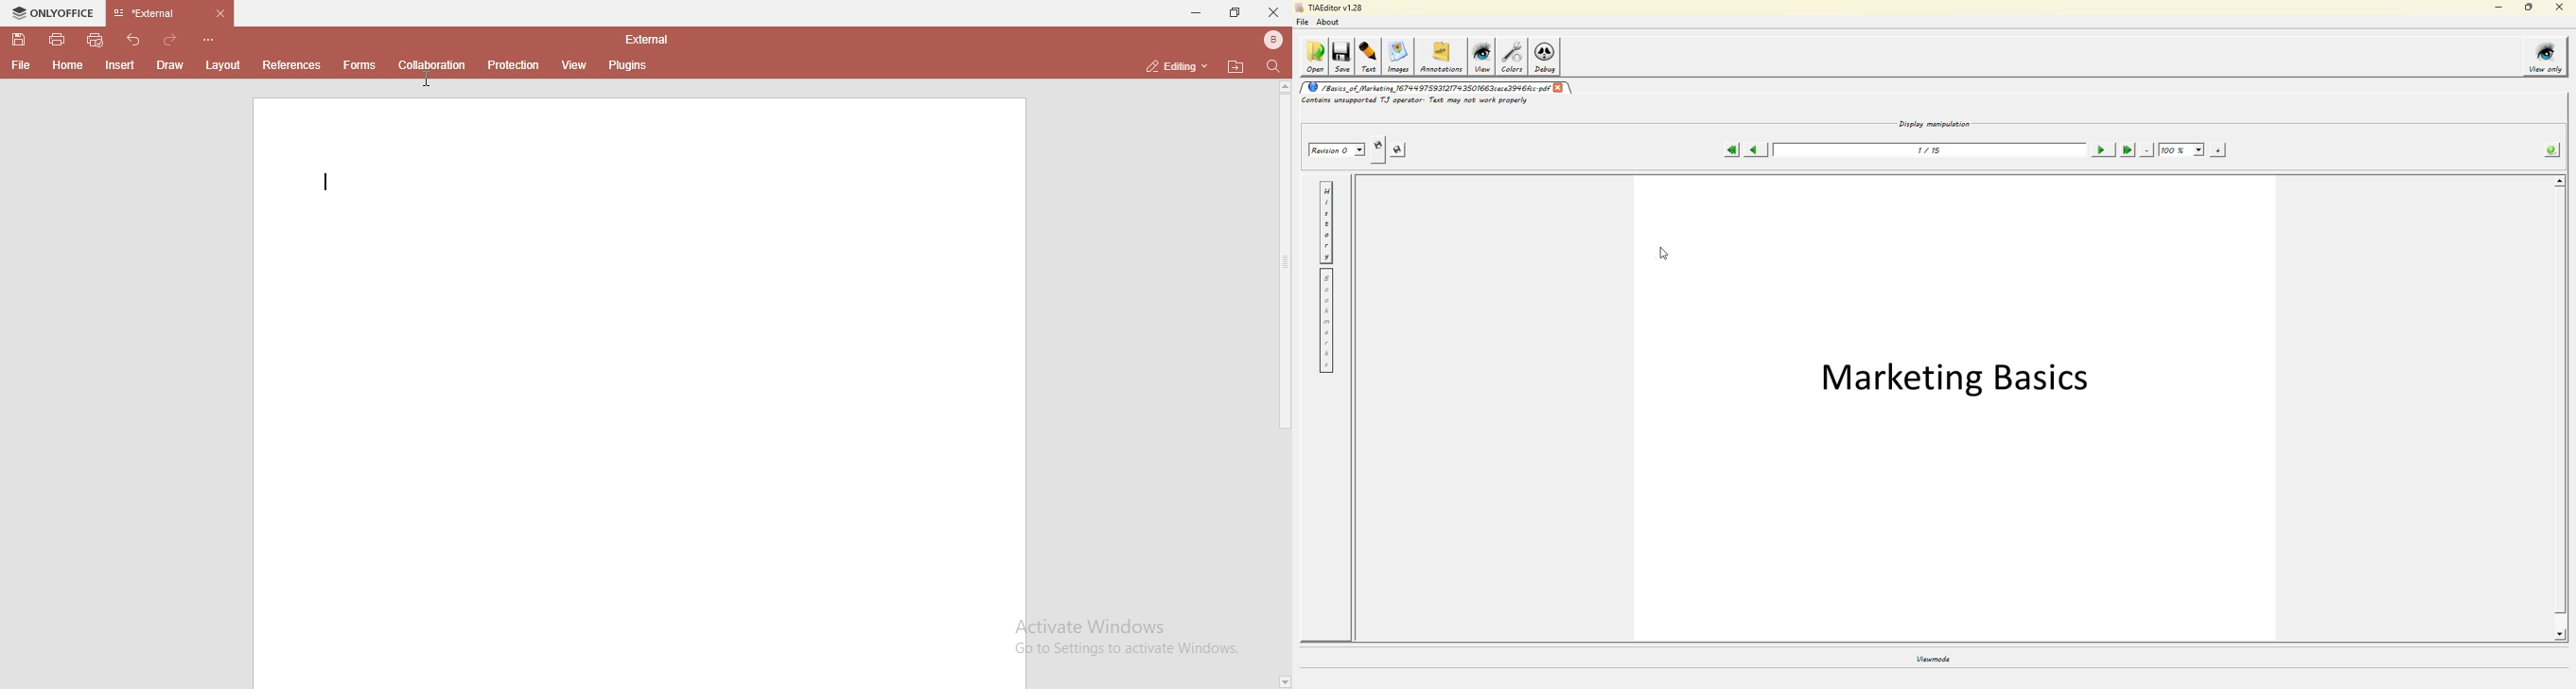 This screenshot has width=2576, height=700. What do you see at coordinates (96, 40) in the screenshot?
I see `quick print` at bounding box center [96, 40].